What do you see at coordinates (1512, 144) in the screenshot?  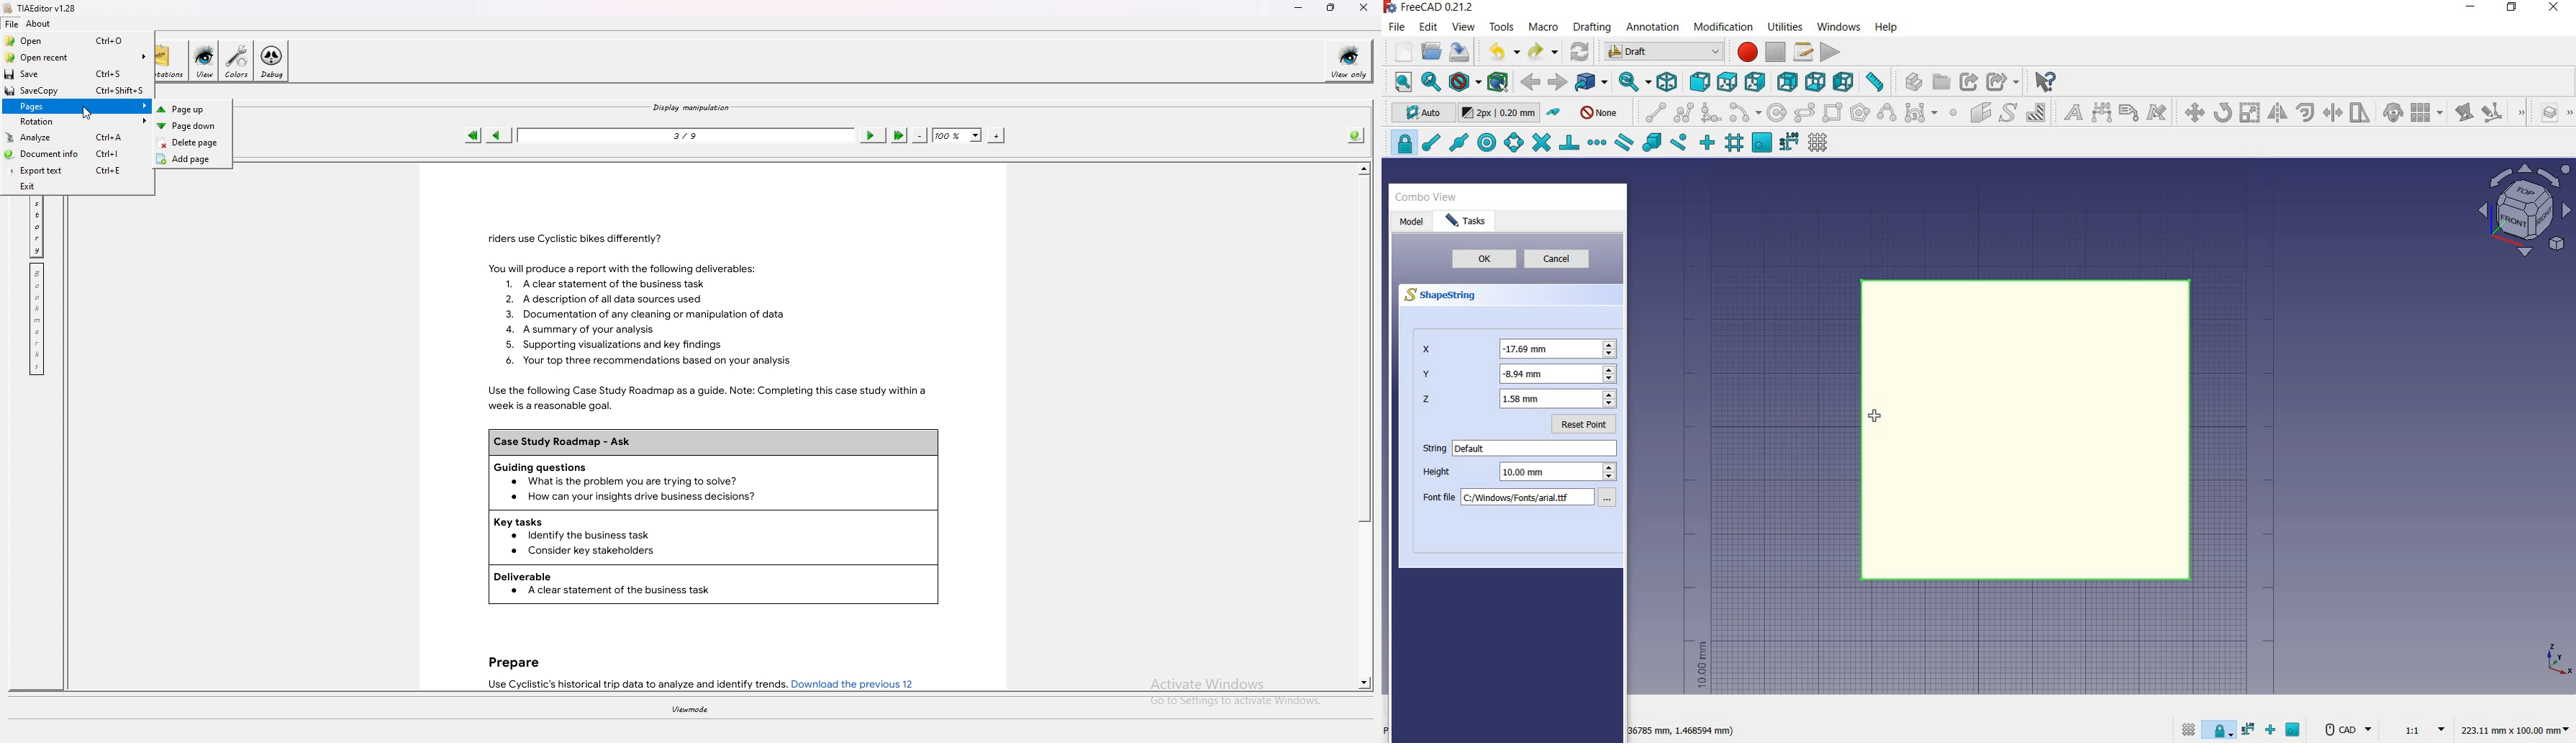 I see `snap angle` at bounding box center [1512, 144].